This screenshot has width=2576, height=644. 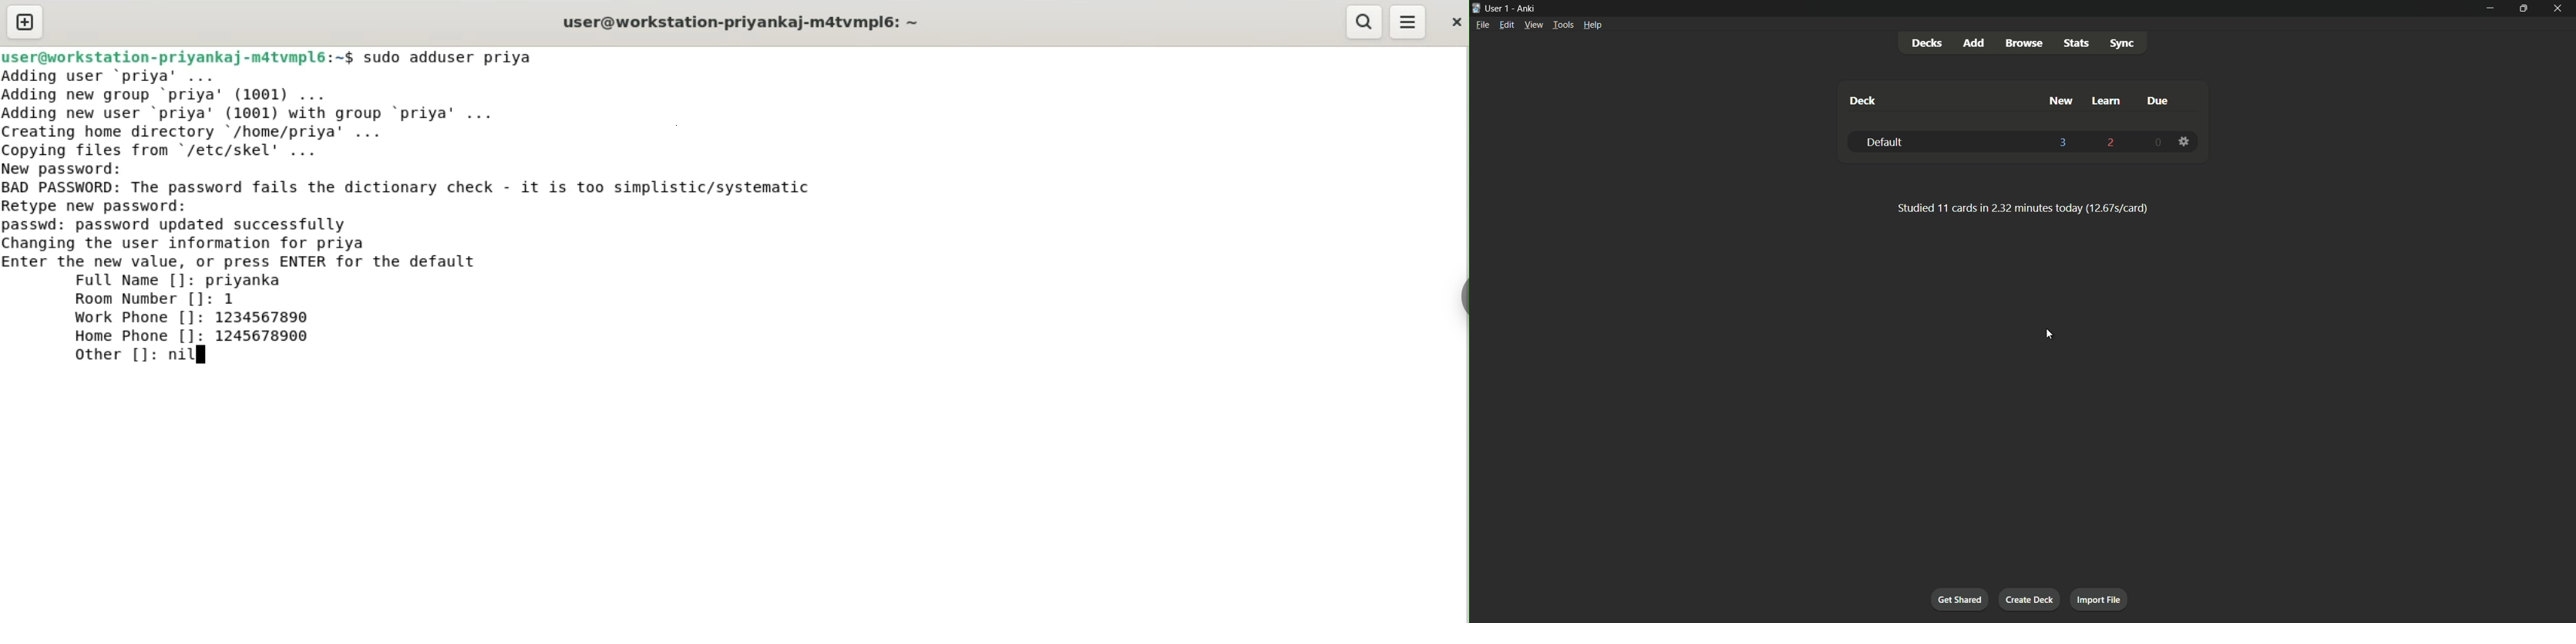 What do you see at coordinates (1926, 43) in the screenshot?
I see `decks` at bounding box center [1926, 43].